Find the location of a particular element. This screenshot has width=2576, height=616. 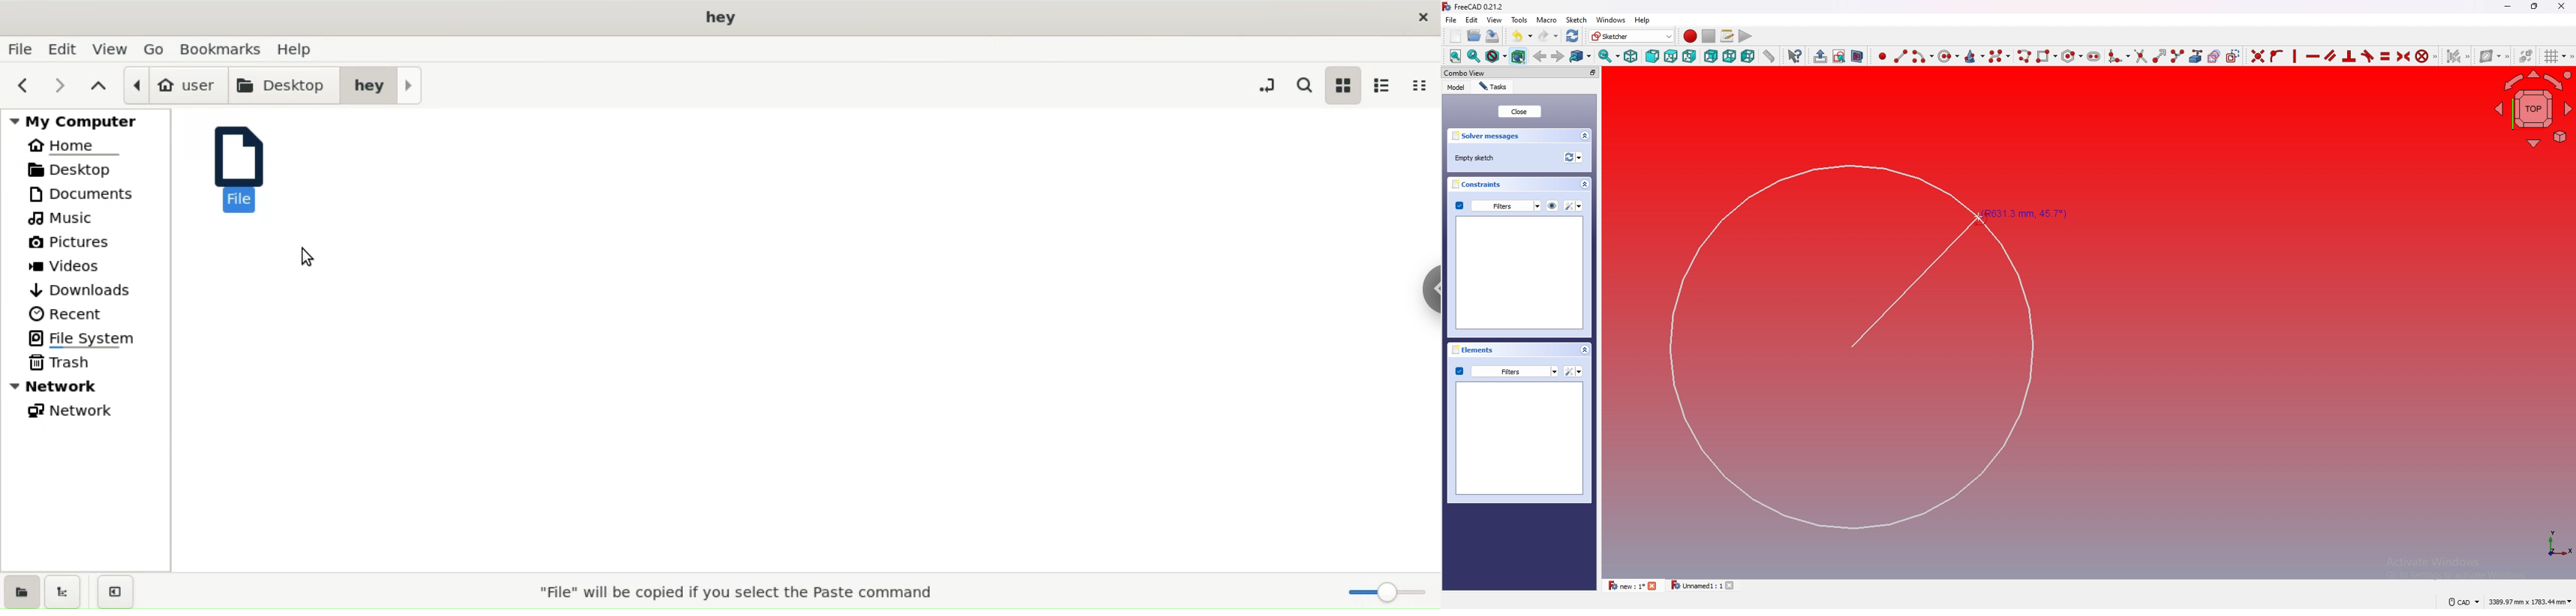

create conic is located at coordinates (1974, 56).